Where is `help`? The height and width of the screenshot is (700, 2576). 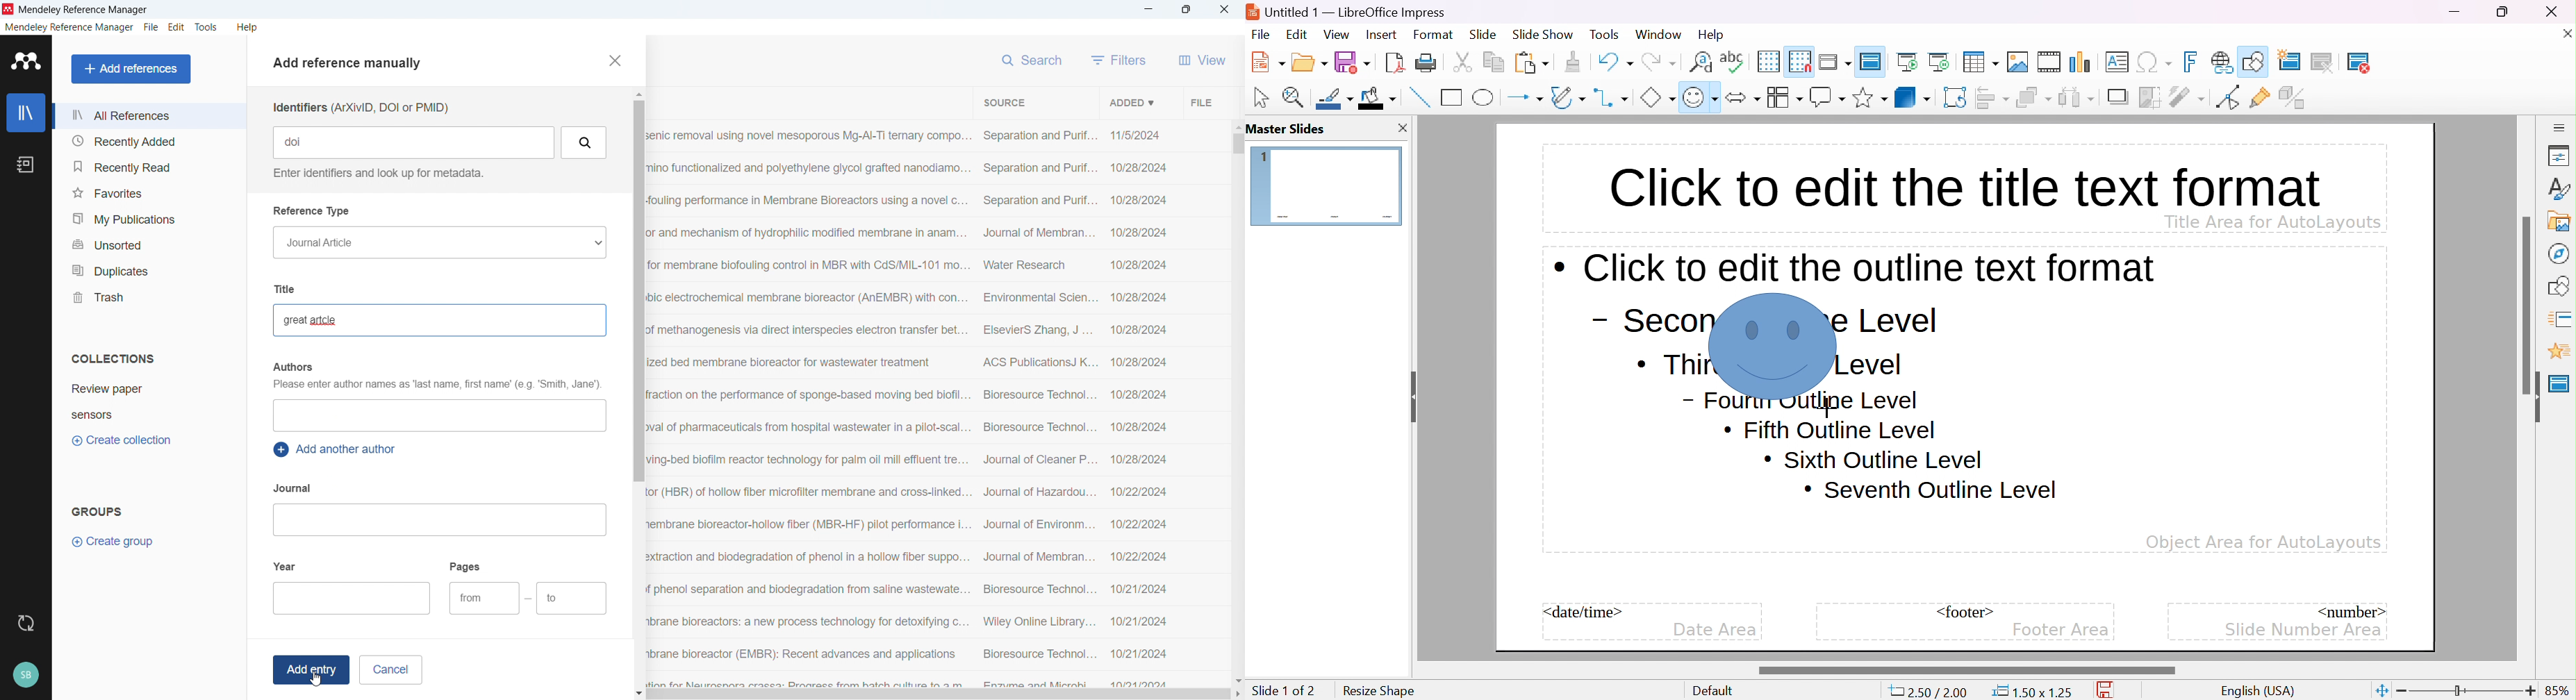 help is located at coordinates (1712, 35).